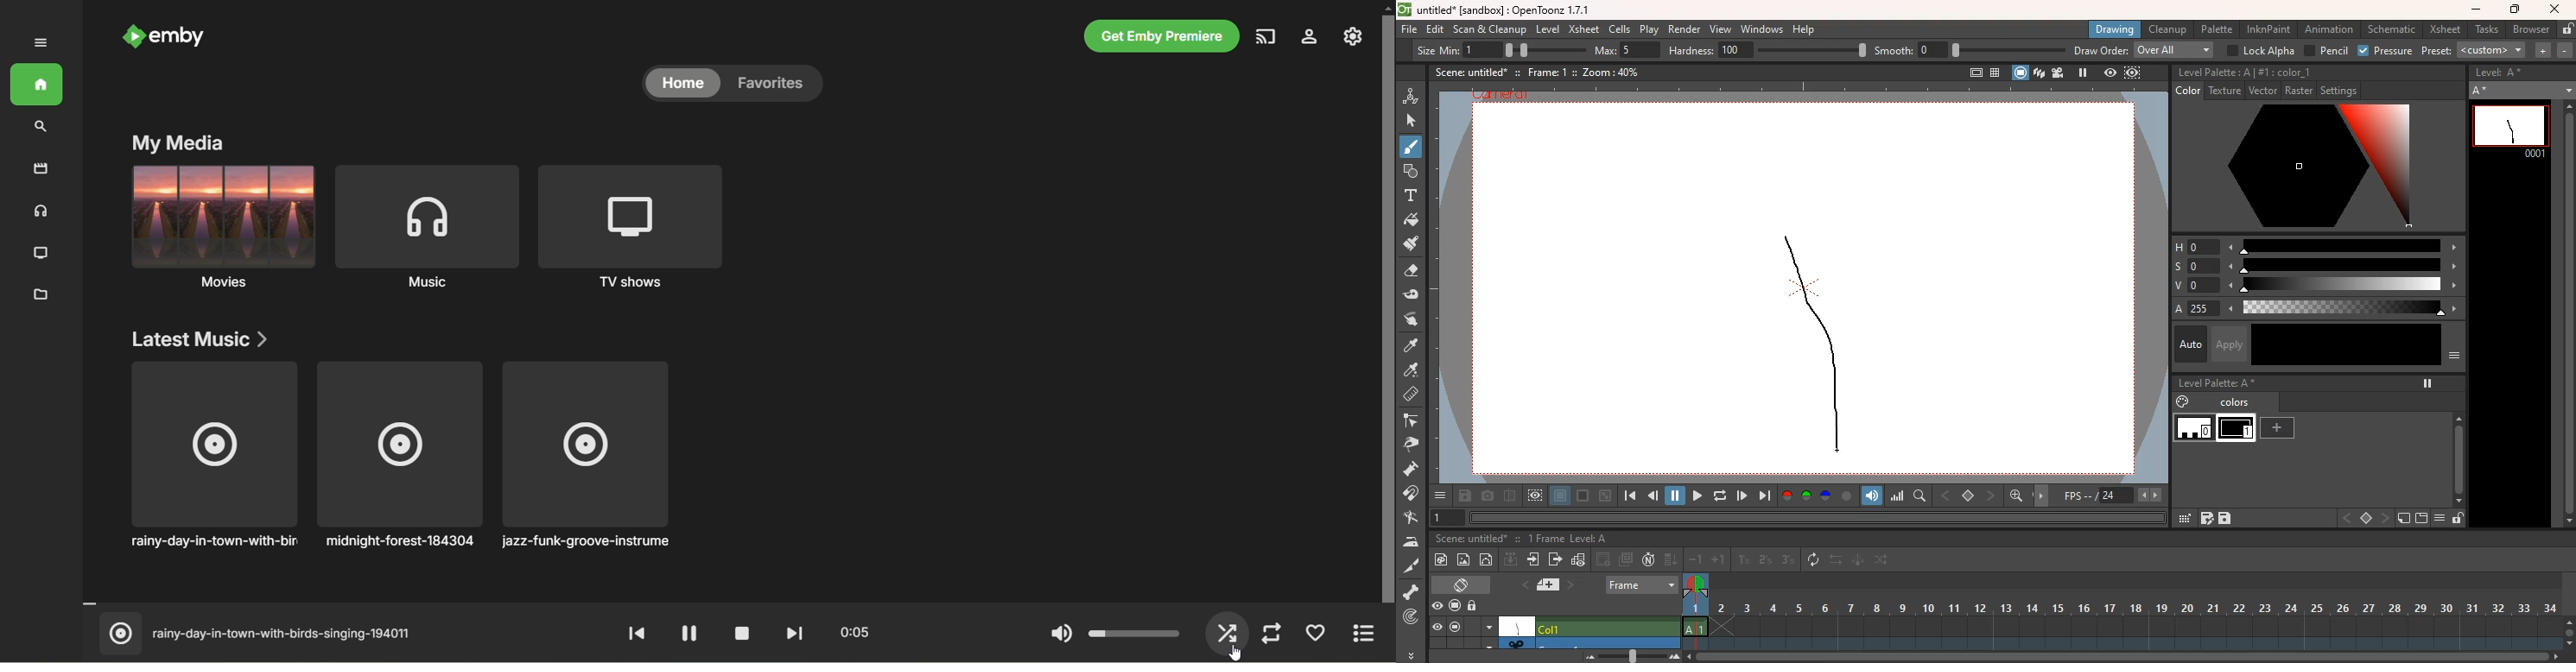 This screenshot has height=672, width=2576. What do you see at coordinates (2421, 519) in the screenshot?
I see `screen` at bounding box center [2421, 519].